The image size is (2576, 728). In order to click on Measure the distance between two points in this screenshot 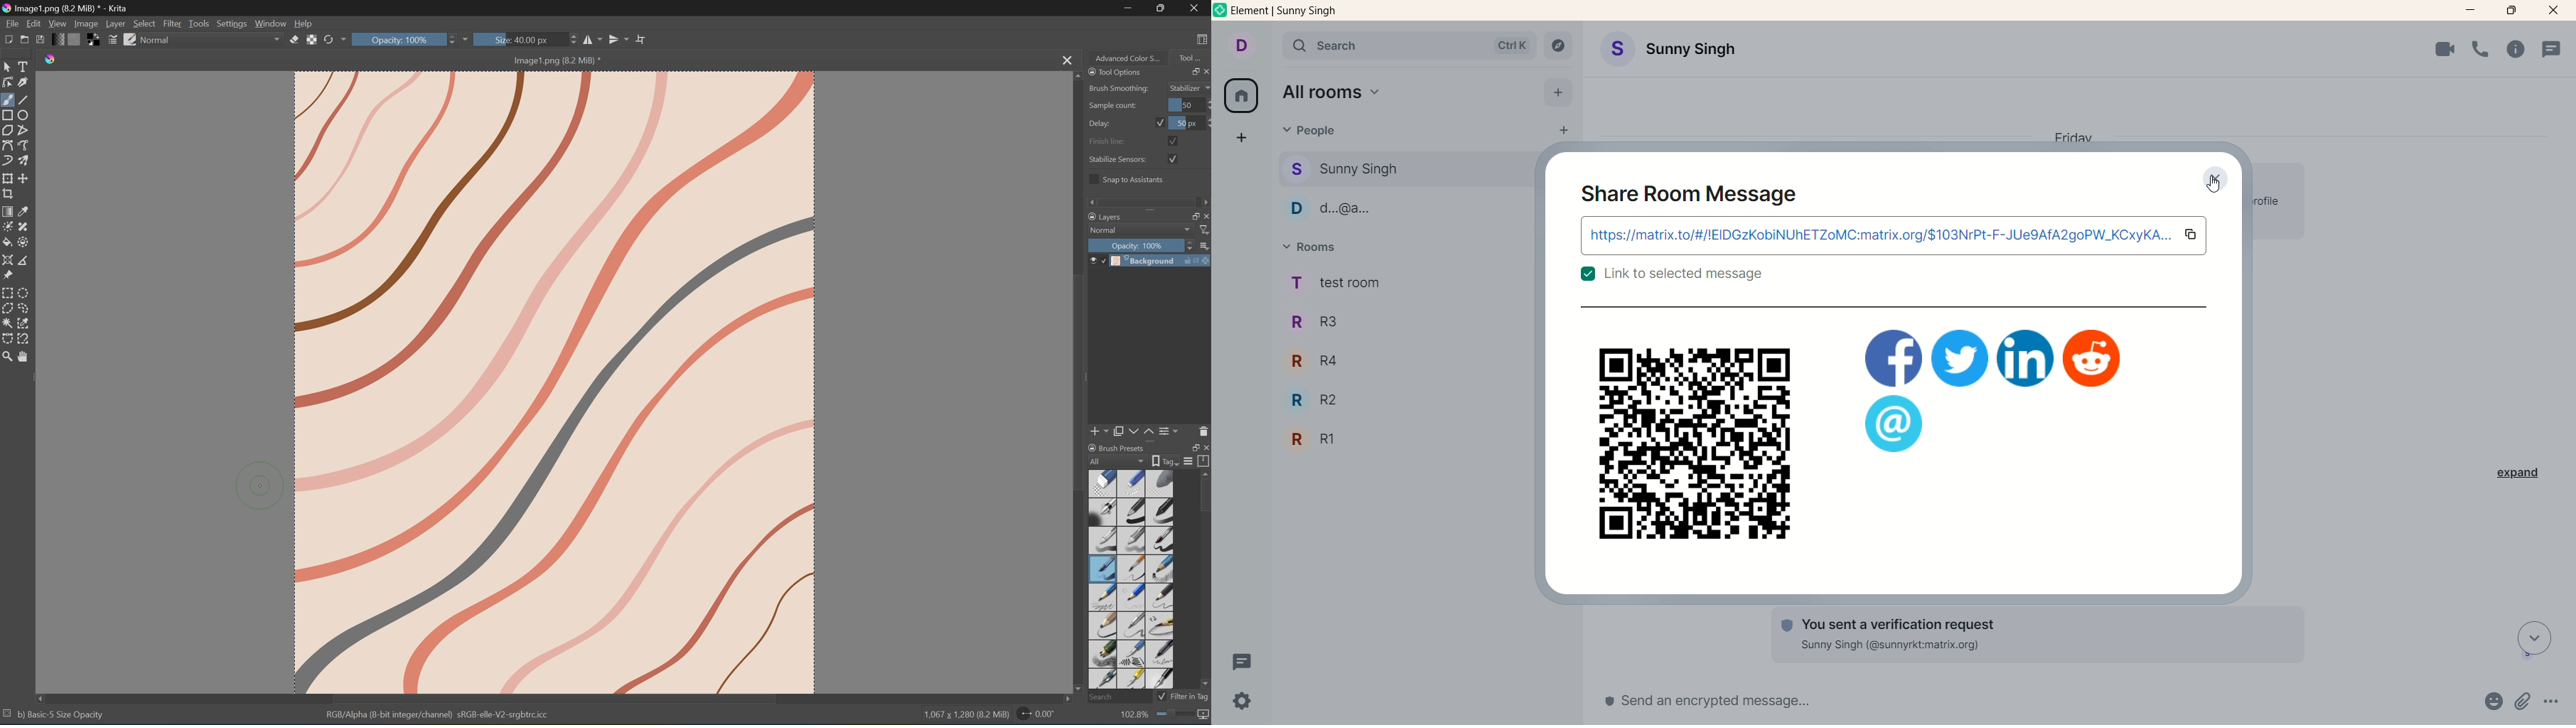, I will do `click(24, 260)`.